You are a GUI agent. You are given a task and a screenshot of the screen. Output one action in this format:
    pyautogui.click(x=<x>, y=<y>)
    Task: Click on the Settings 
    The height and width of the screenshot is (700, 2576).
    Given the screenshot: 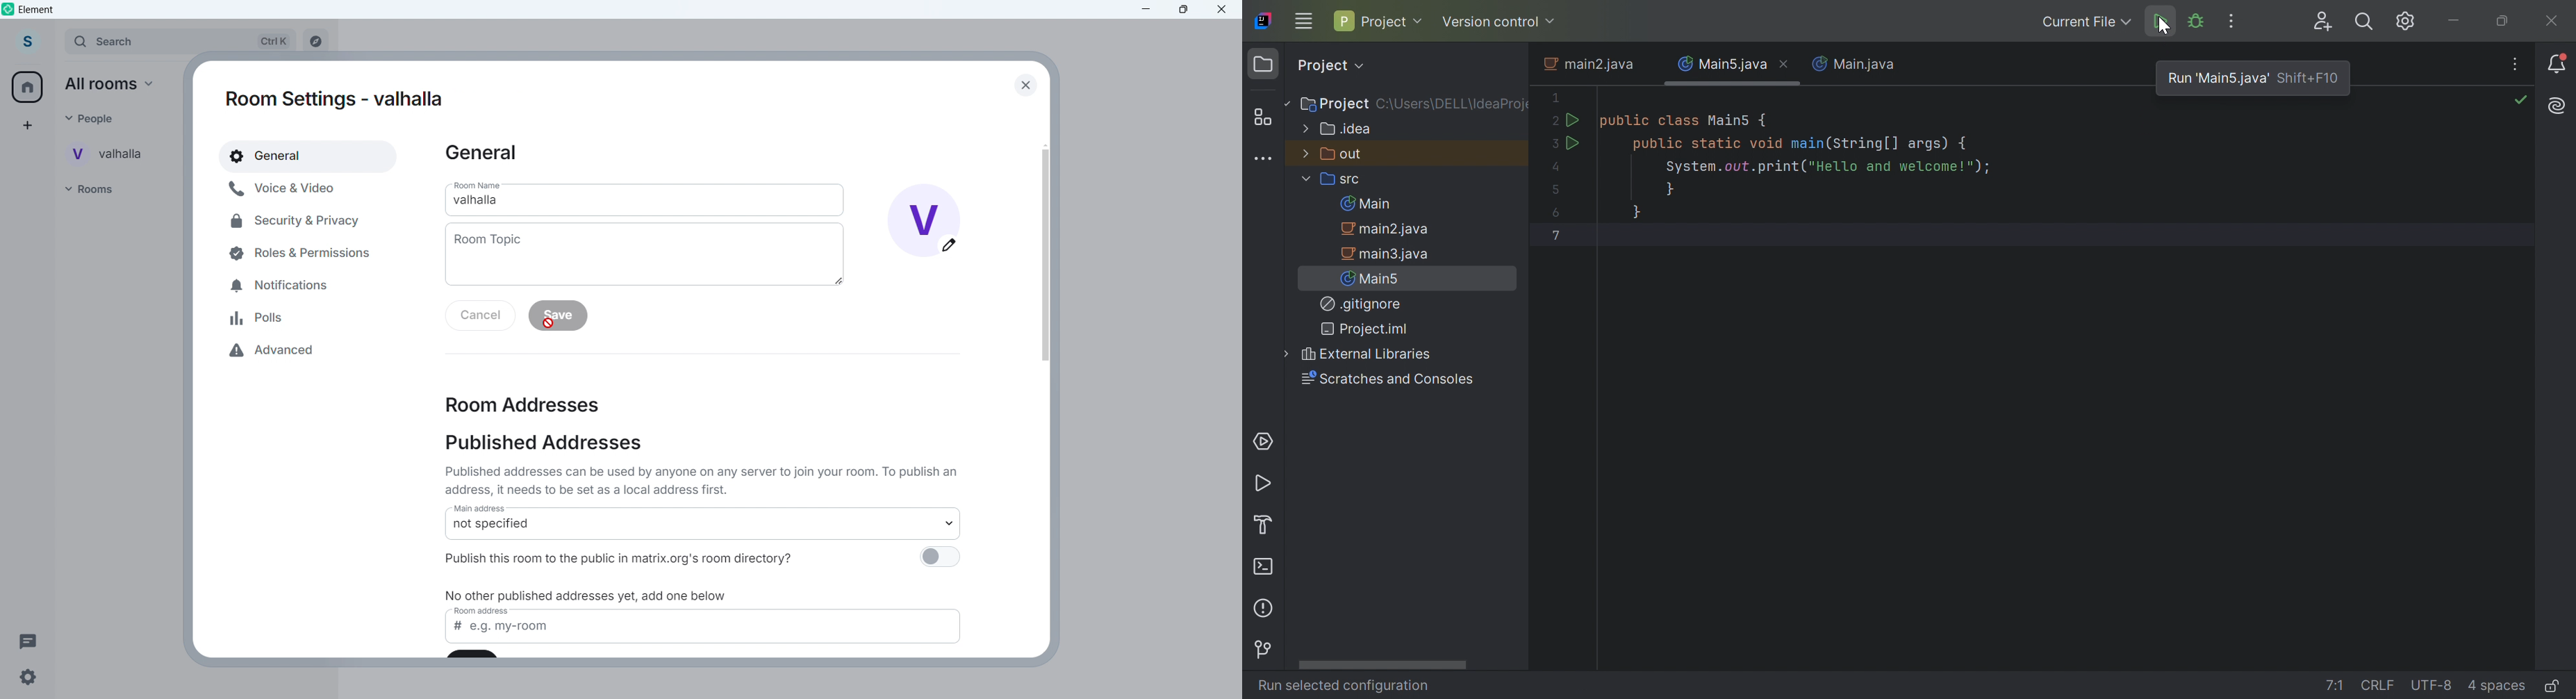 What is the action you would take?
    pyautogui.click(x=27, y=680)
    